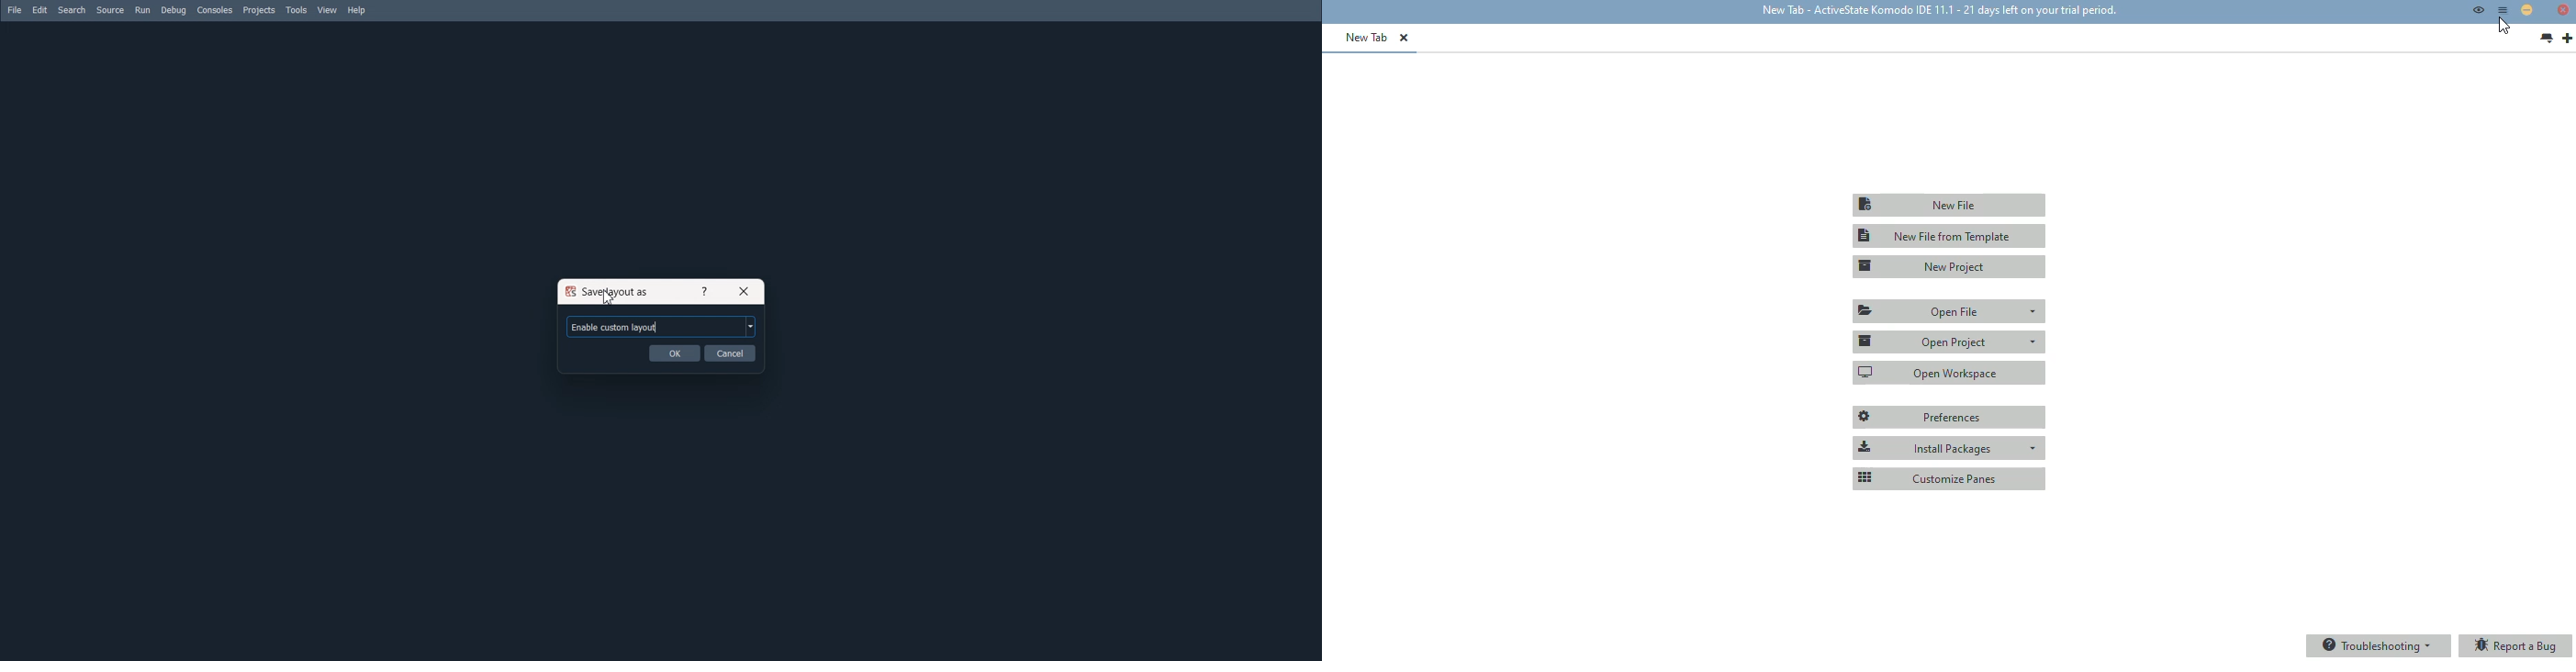 The width and height of the screenshot is (2576, 672). Describe the element at coordinates (14, 10) in the screenshot. I see `File` at that location.